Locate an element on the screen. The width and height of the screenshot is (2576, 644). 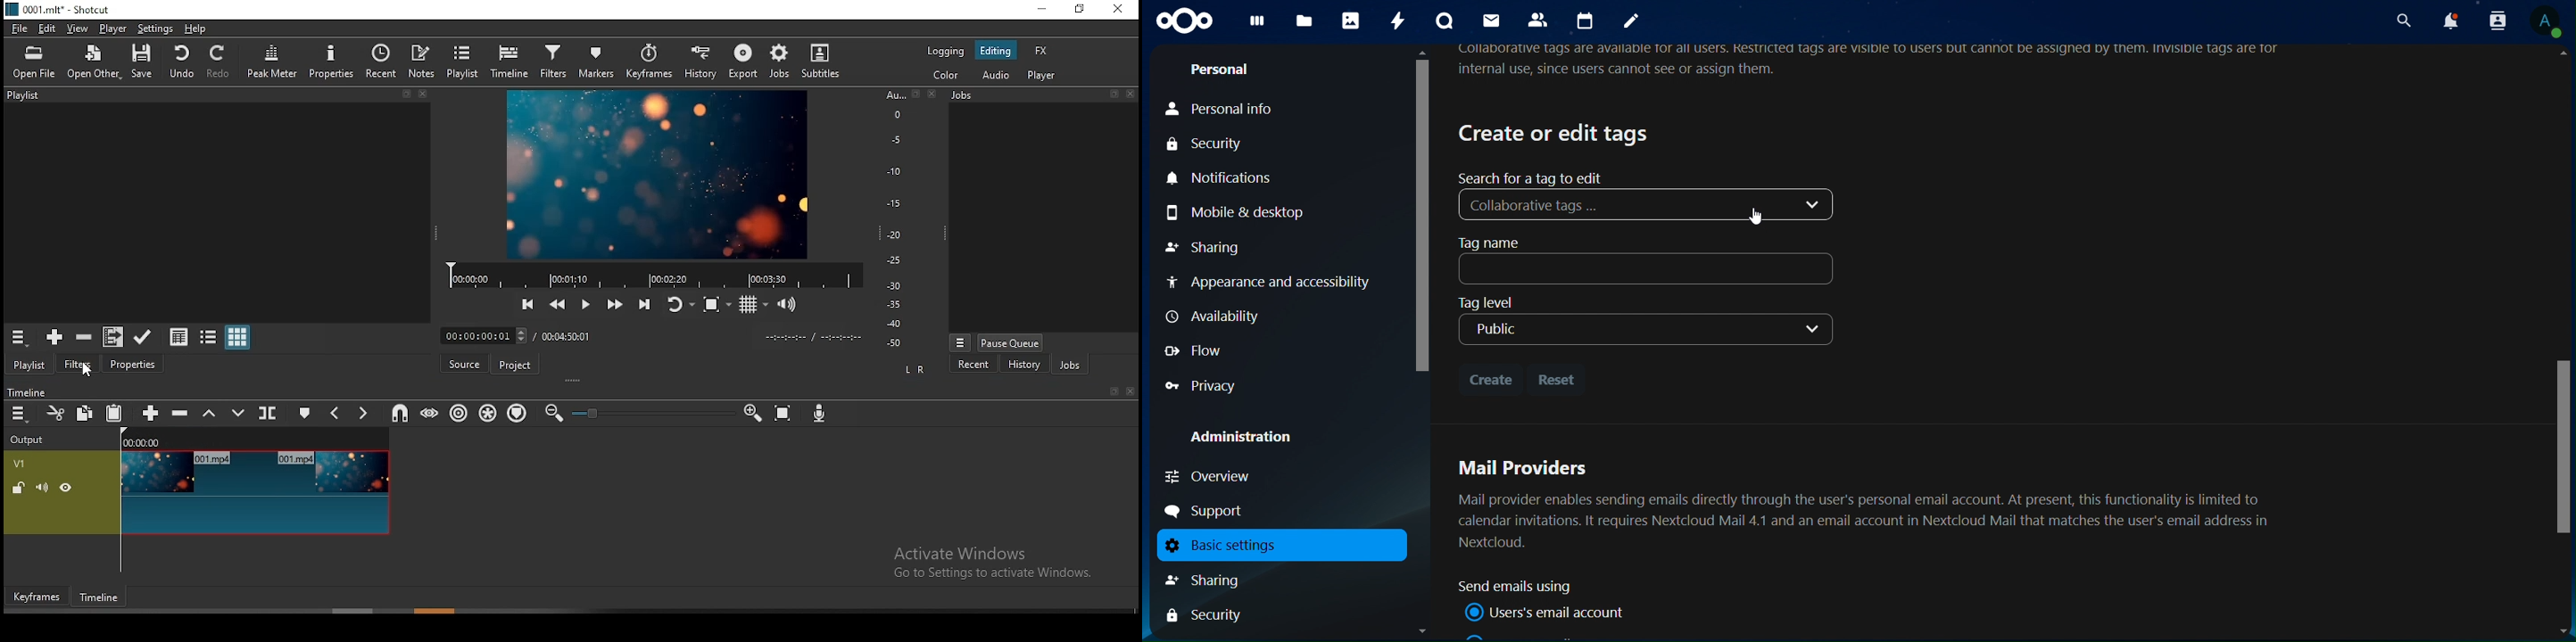
reset is located at coordinates (1560, 379).